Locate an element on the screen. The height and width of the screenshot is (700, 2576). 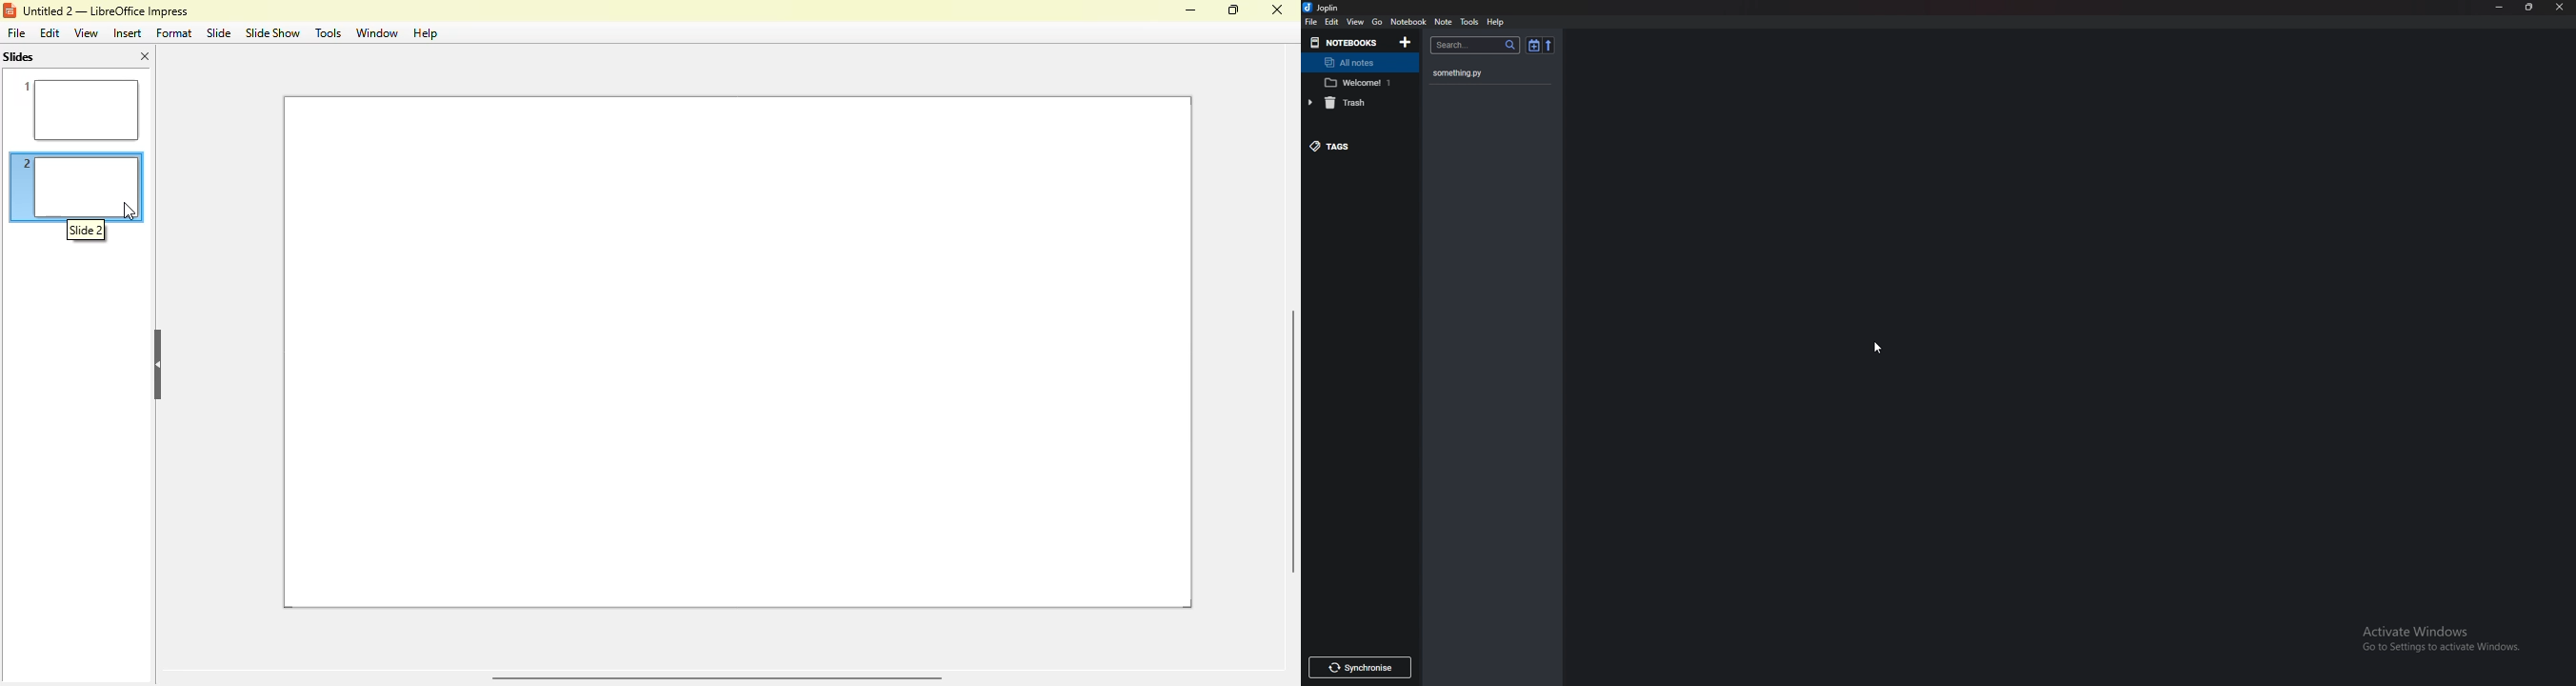
close pane is located at coordinates (145, 56).